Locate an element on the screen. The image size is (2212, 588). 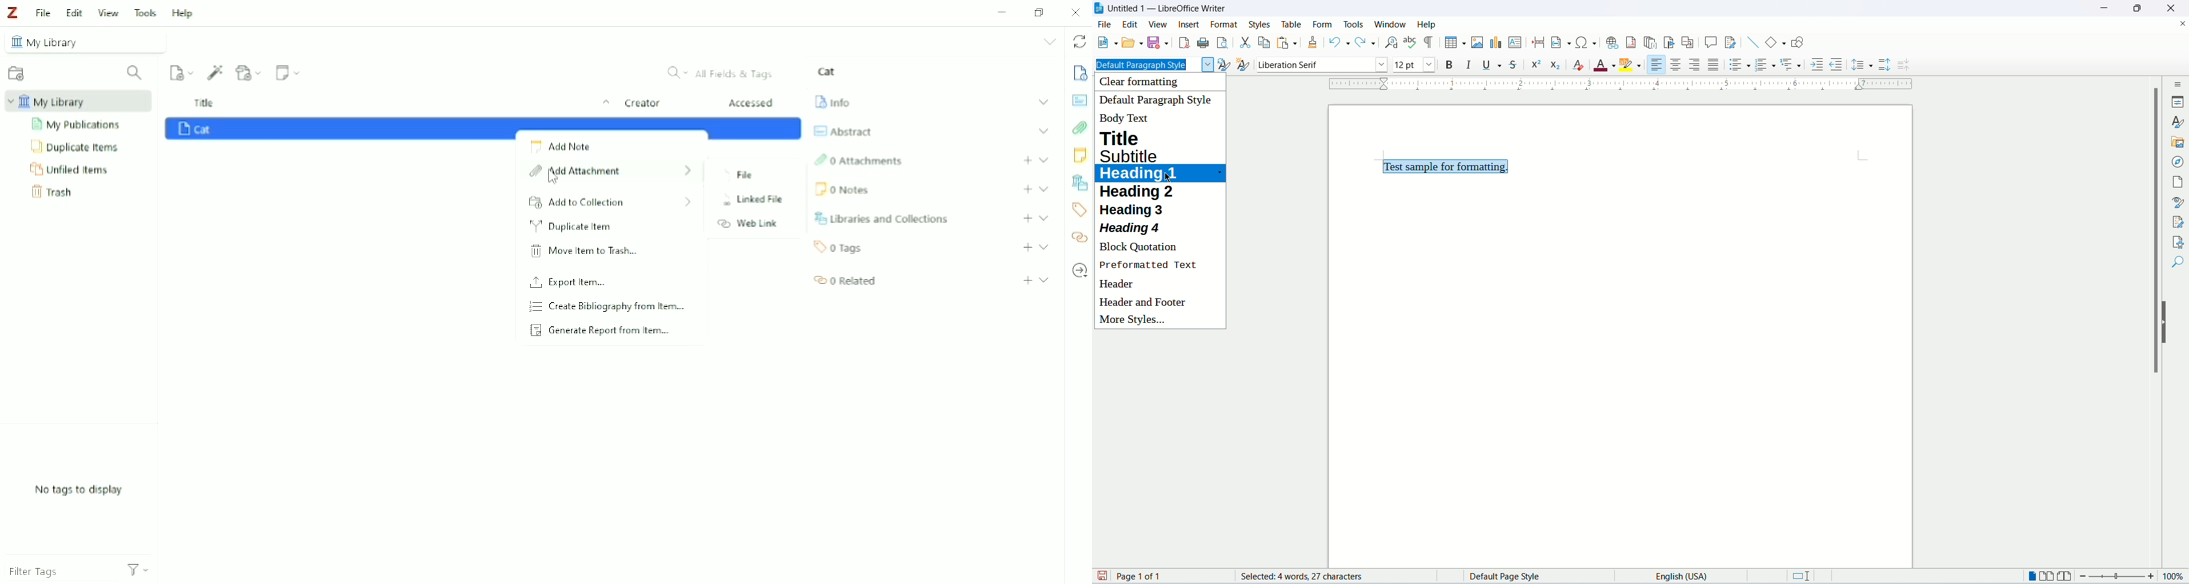
body text is located at coordinates (1124, 121).